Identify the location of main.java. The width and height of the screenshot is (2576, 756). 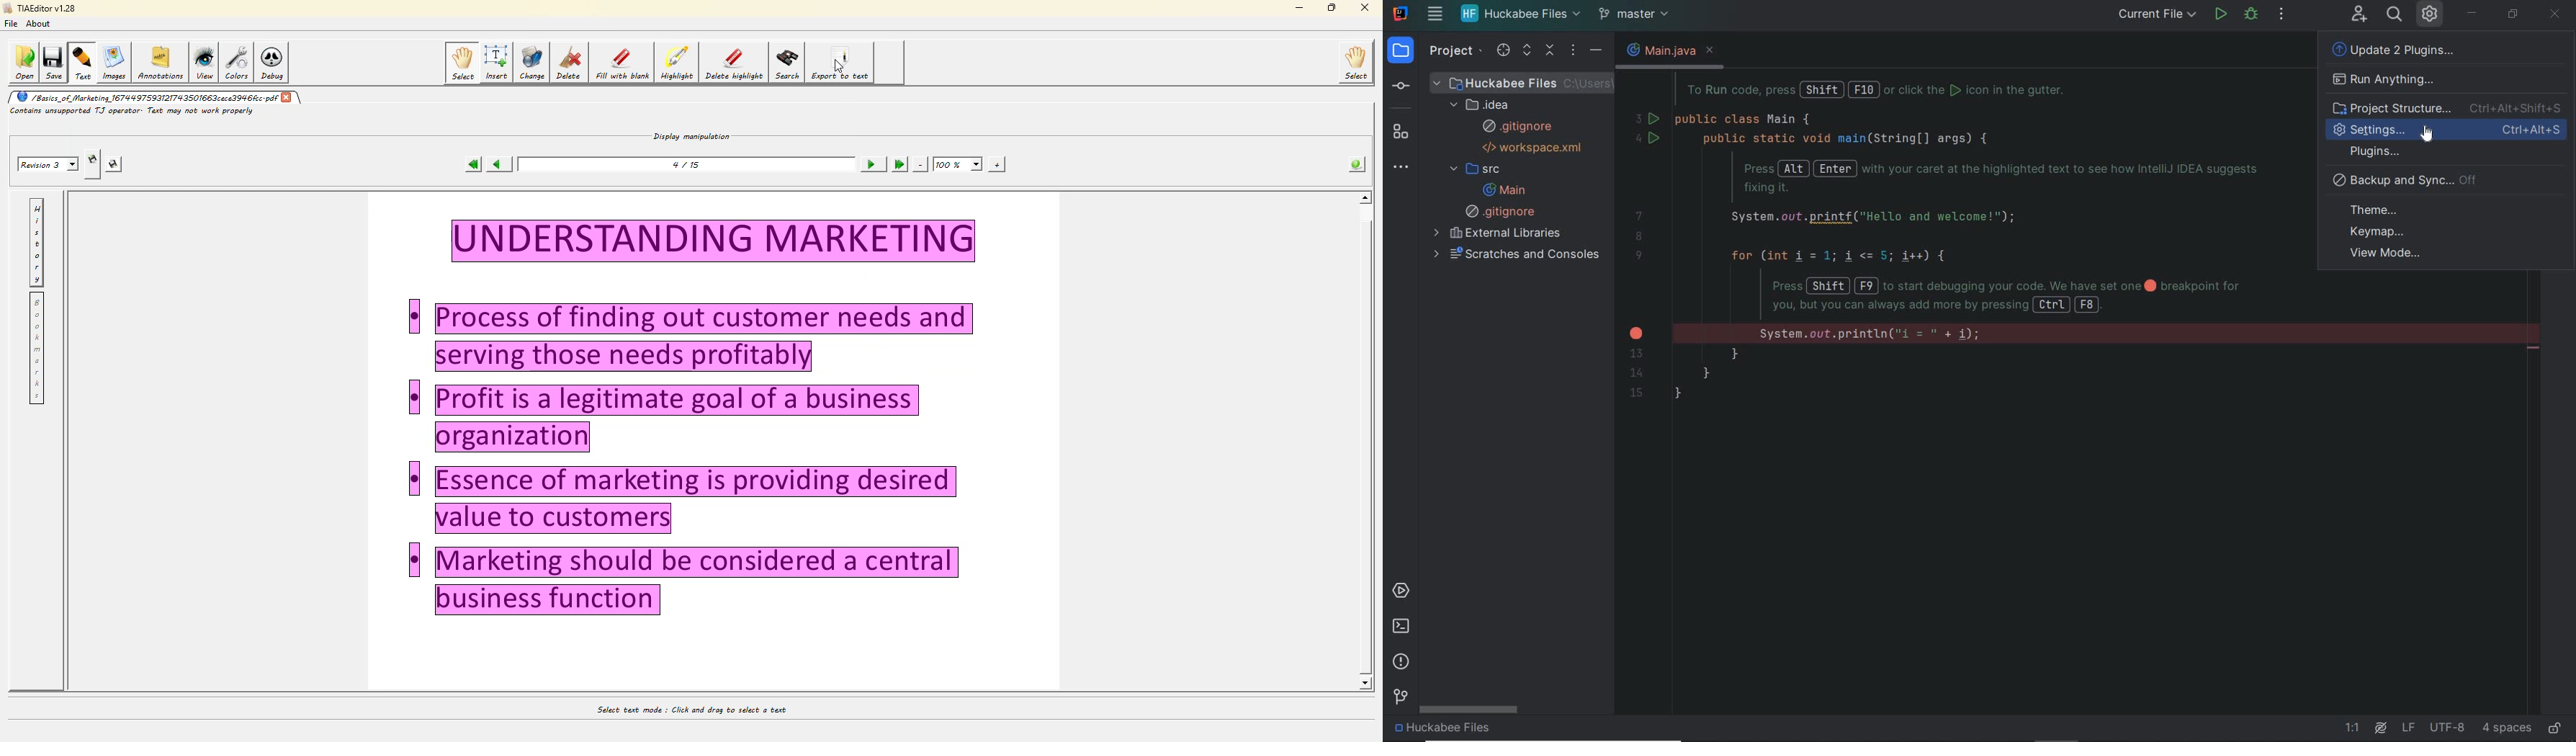
(1656, 50).